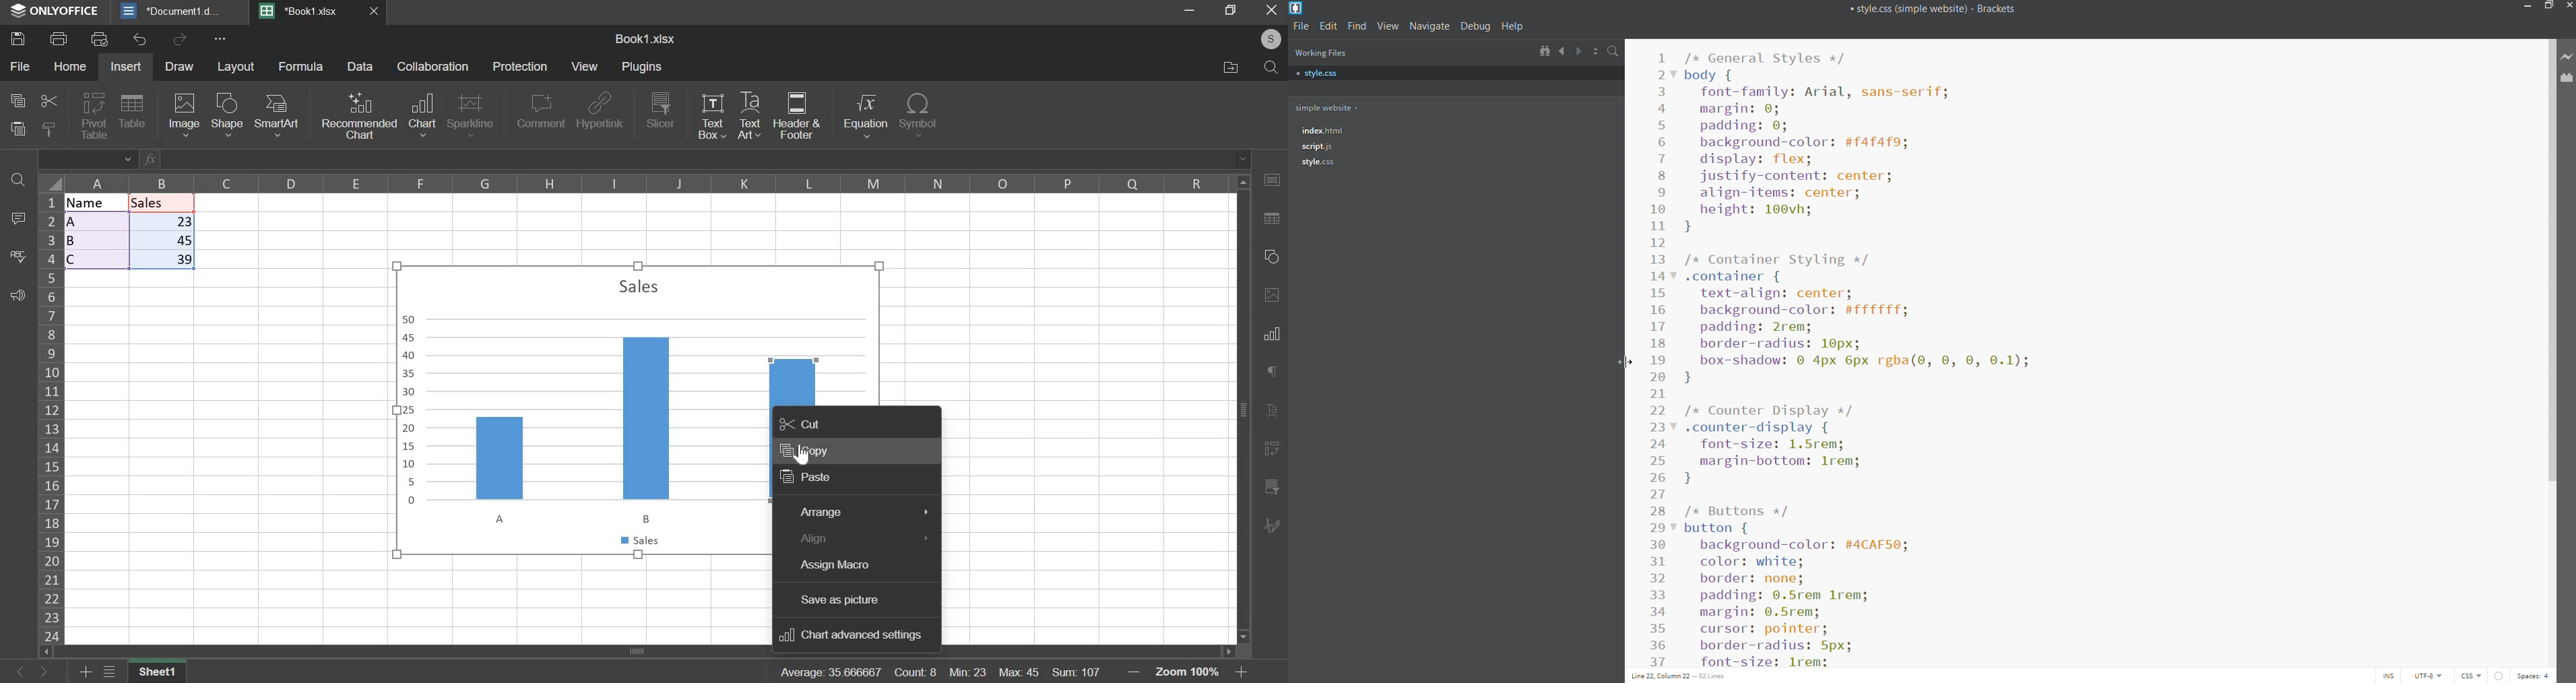 Image resolution: width=2576 pixels, height=700 pixels. Describe the element at coordinates (2500, 676) in the screenshot. I see `show error` at that location.